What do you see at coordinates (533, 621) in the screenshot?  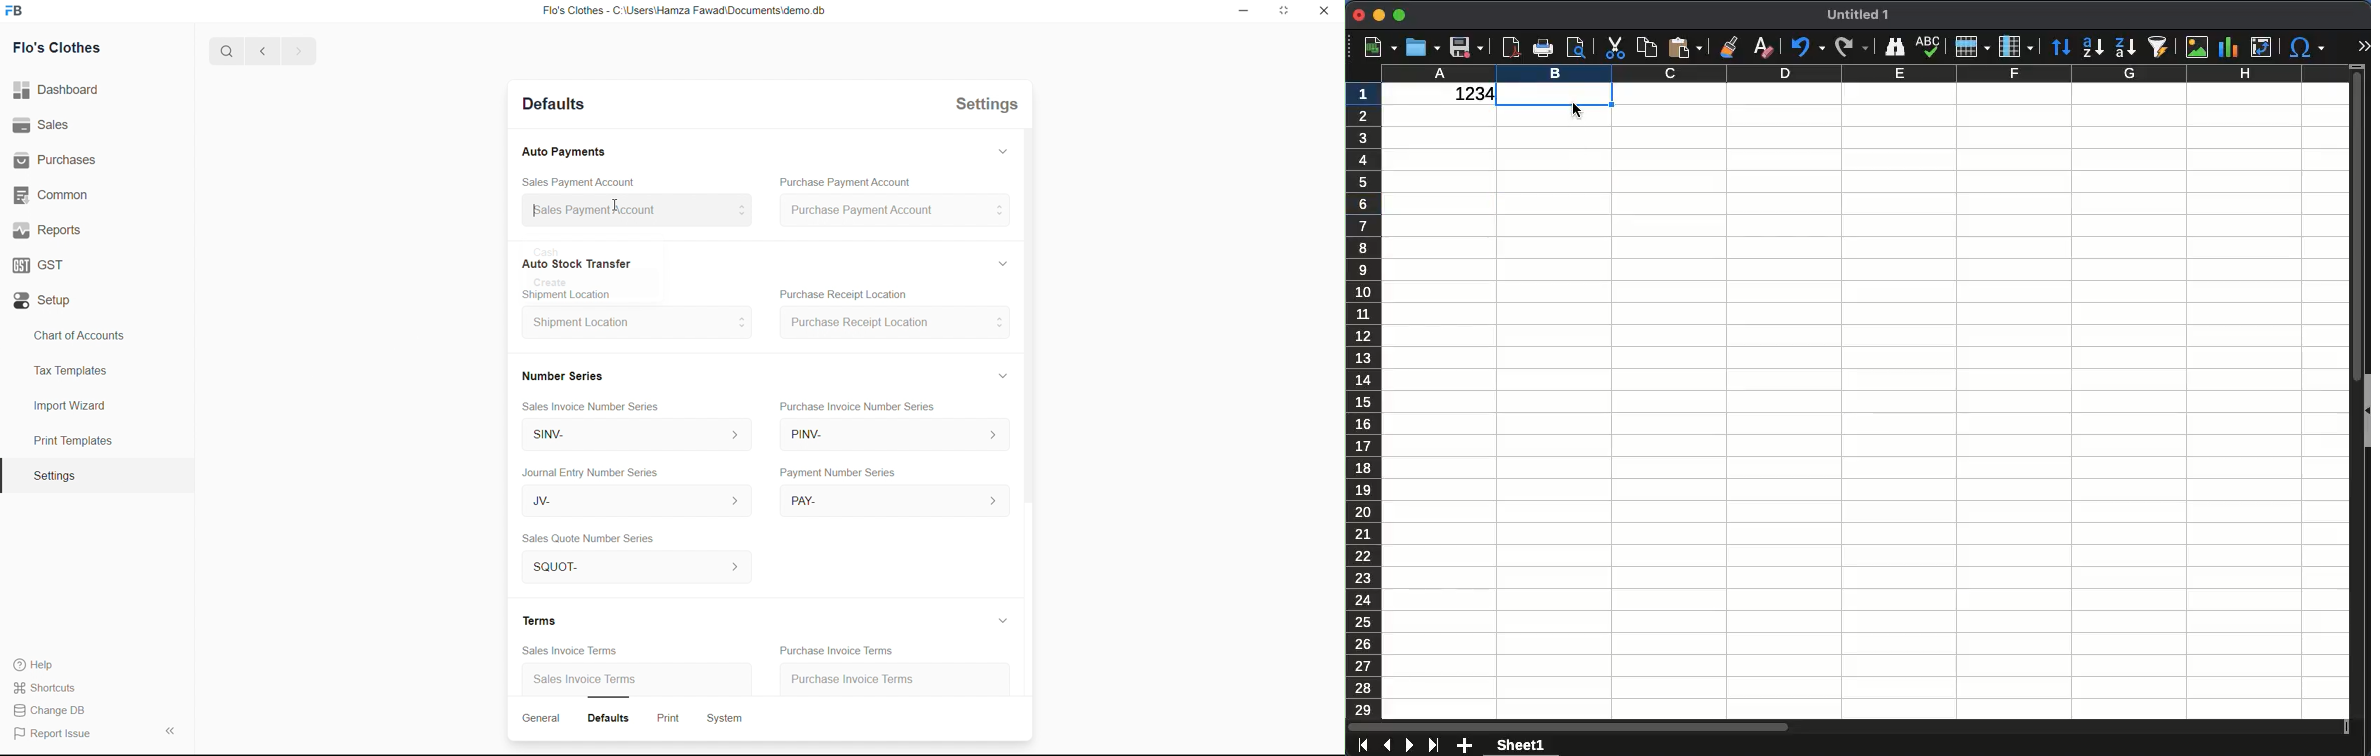 I see `Terms` at bounding box center [533, 621].